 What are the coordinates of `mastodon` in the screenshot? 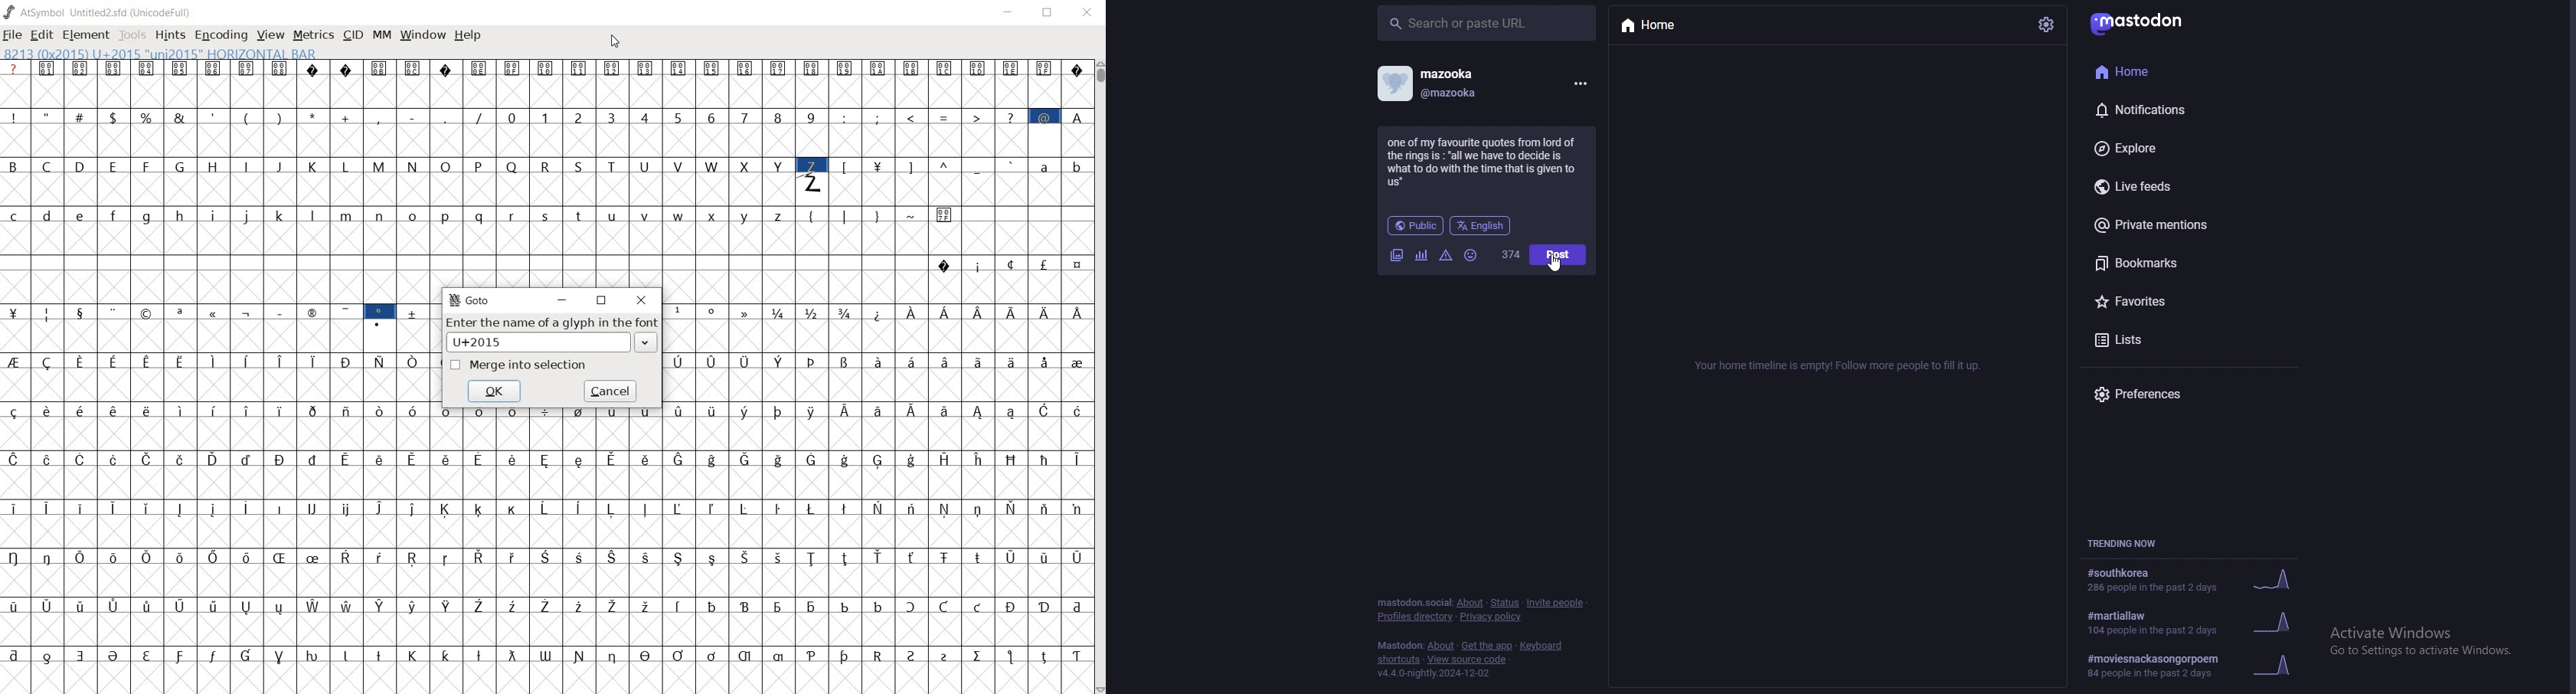 It's located at (1400, 646).